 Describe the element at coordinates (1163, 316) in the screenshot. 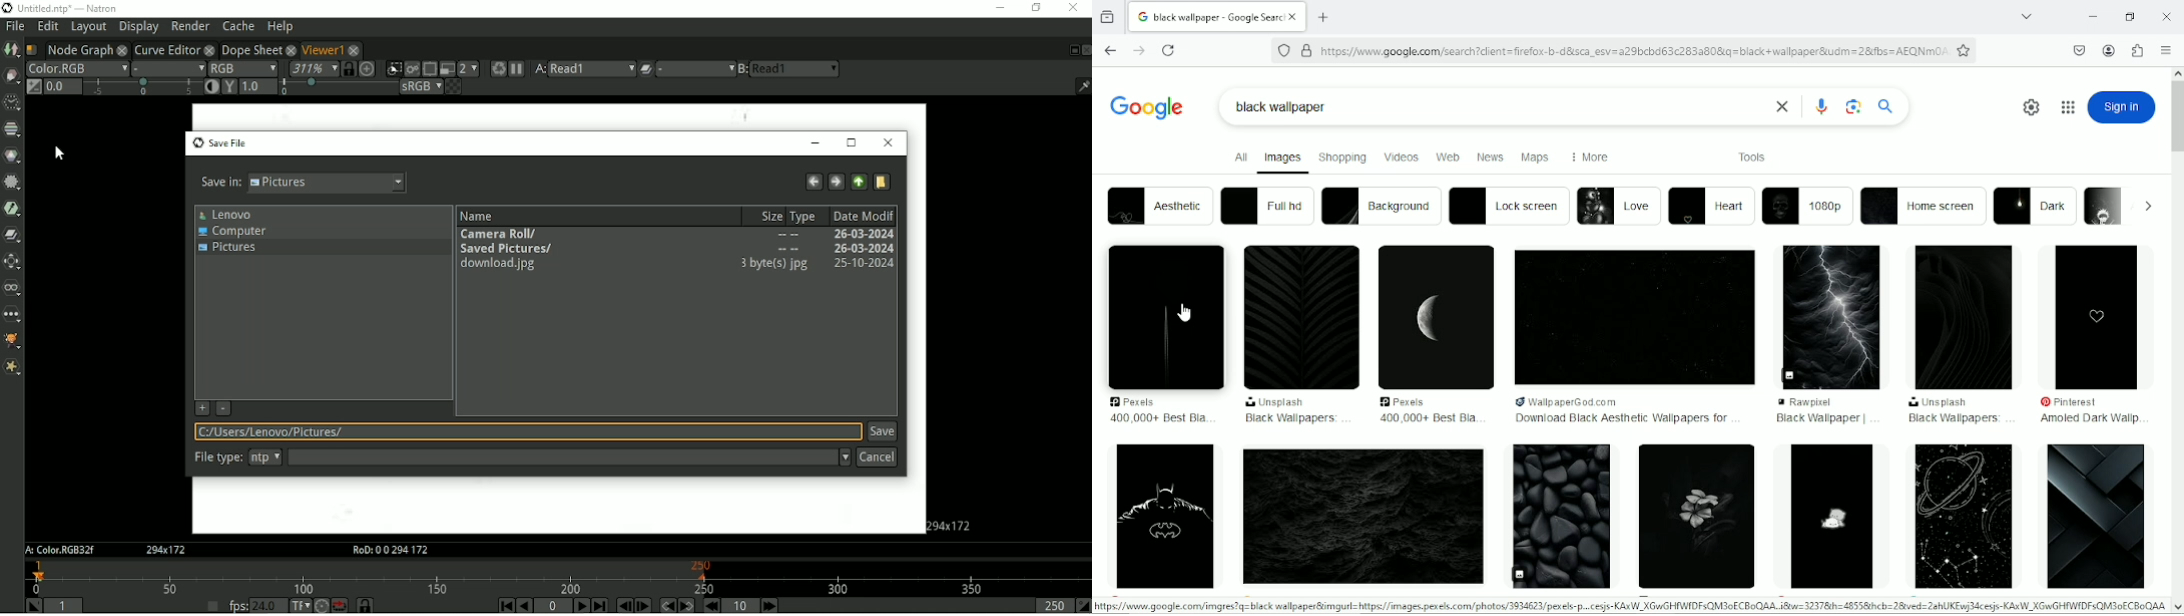

I see `black image` at that location.